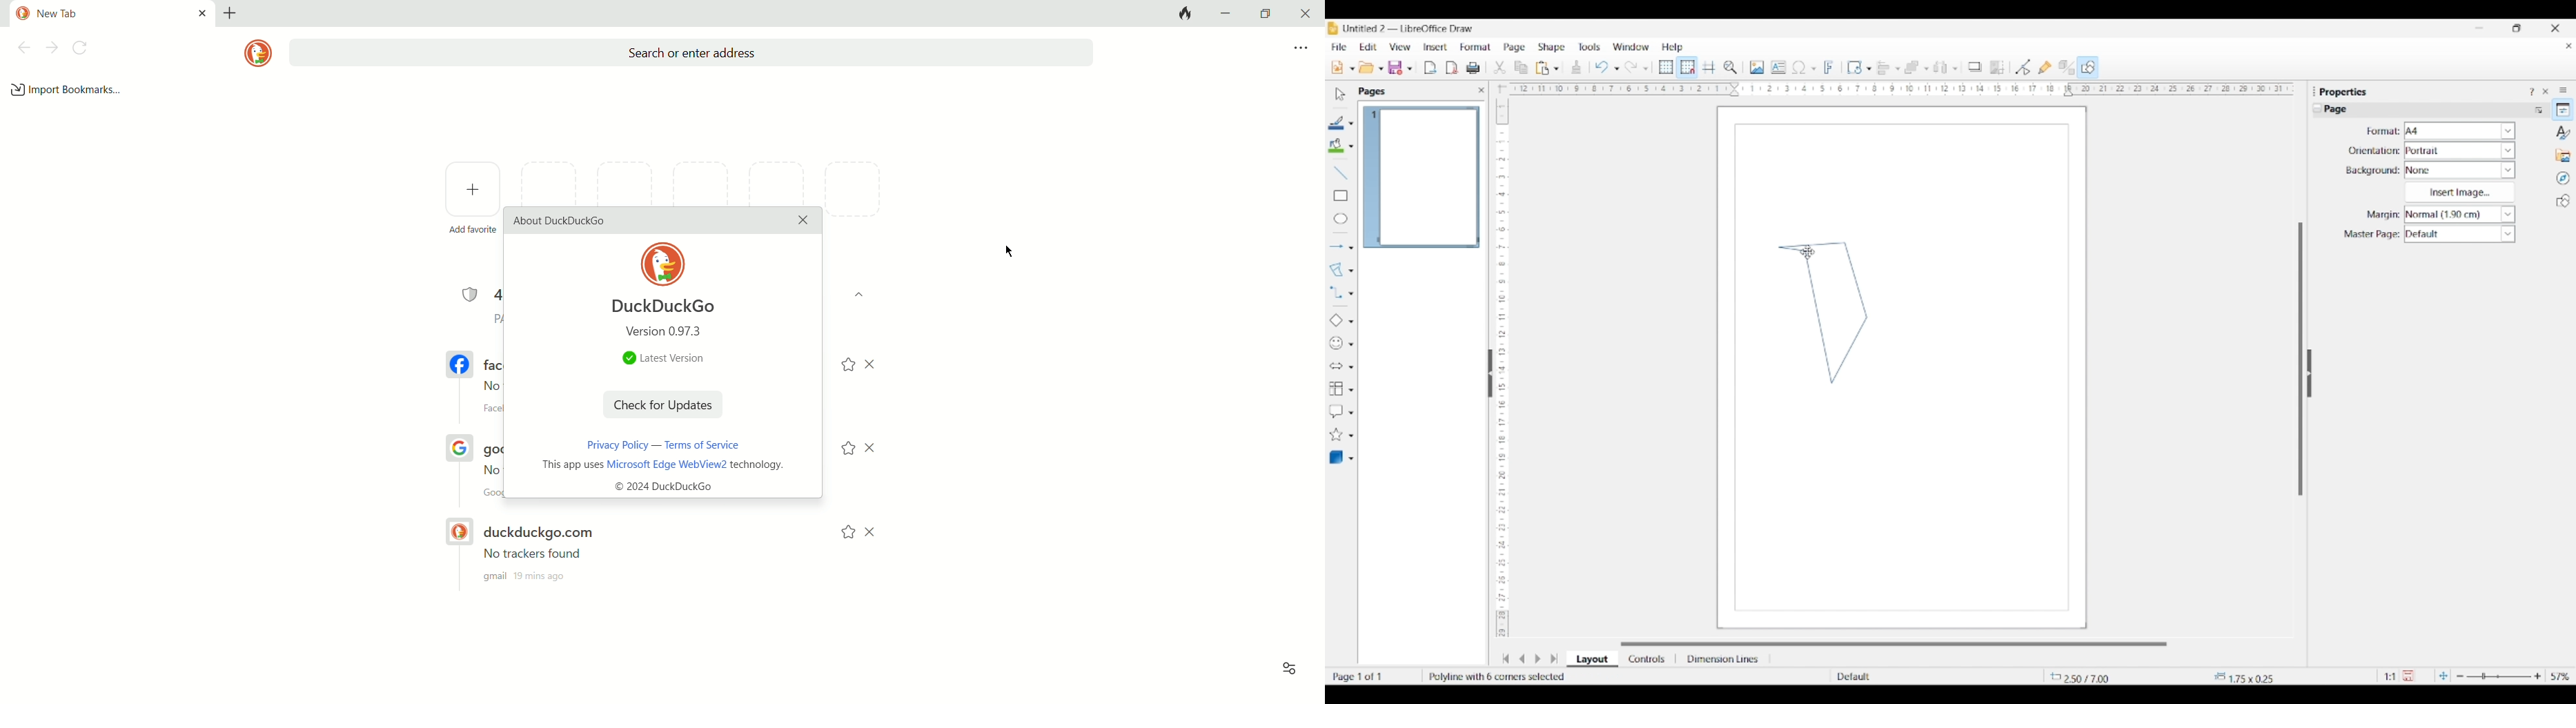  Describe the element at coordinates (1421, 177) in the screenshot. I see `Current page` at that location.